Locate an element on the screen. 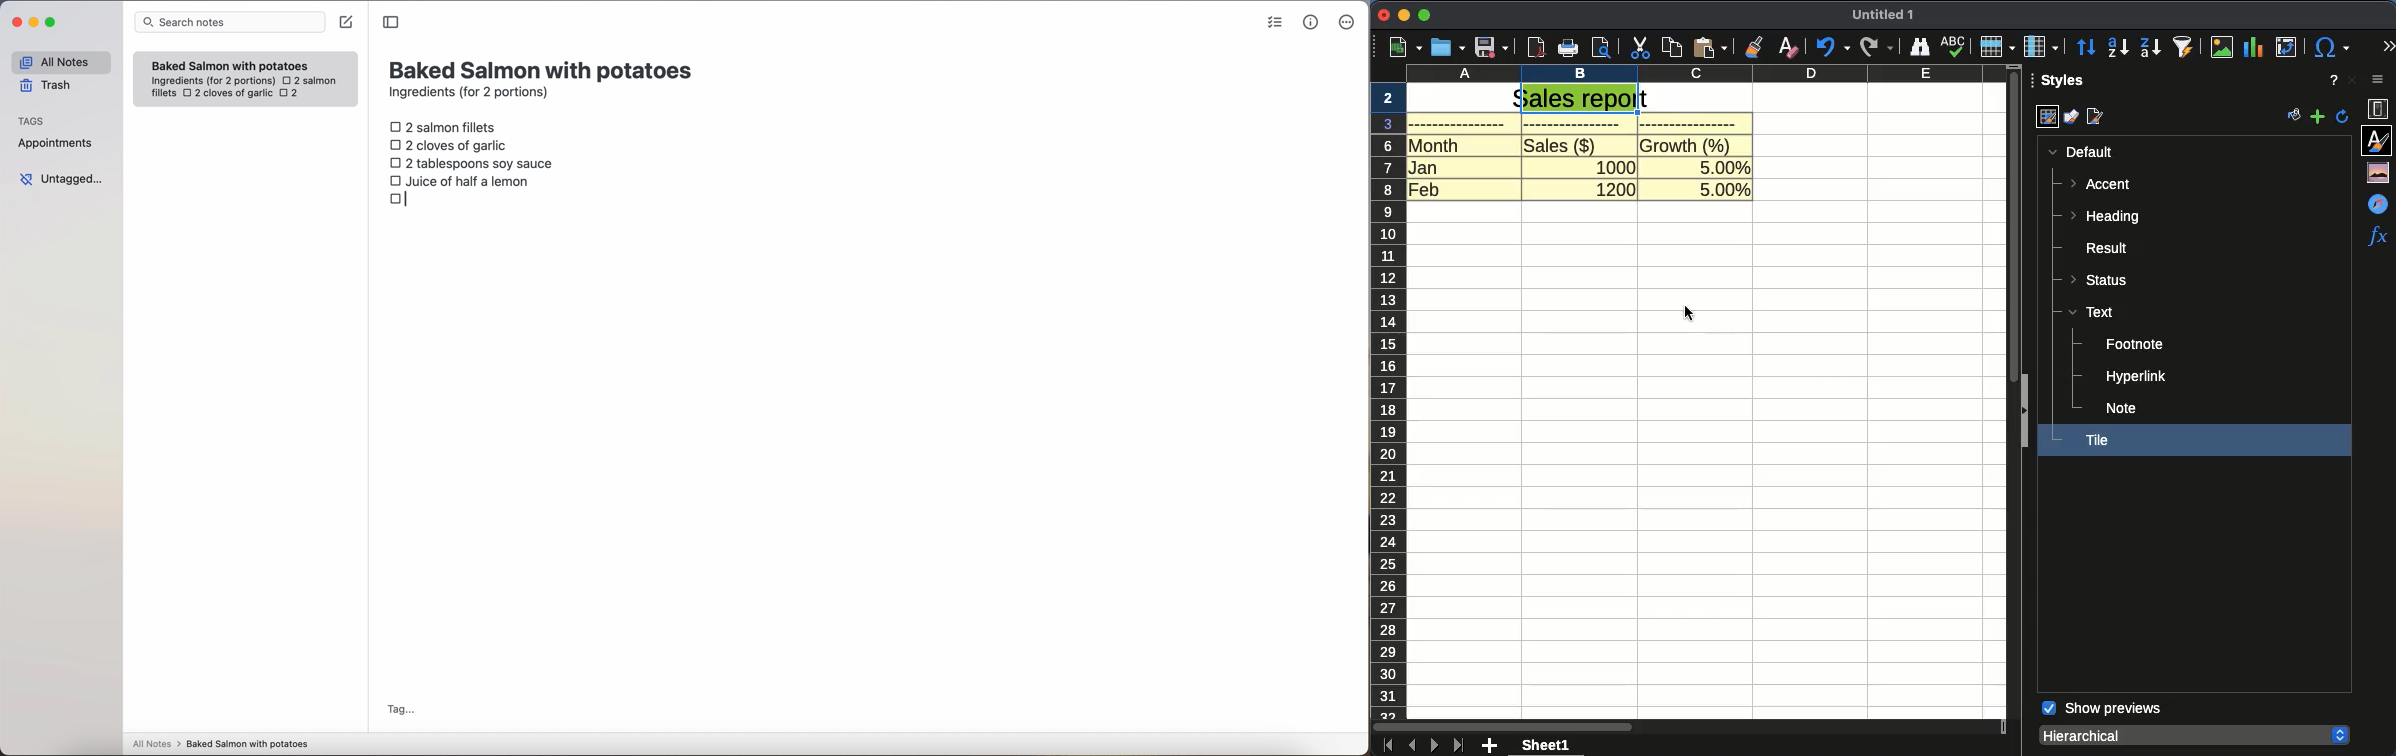  month is located at coordinates (1434, 145).